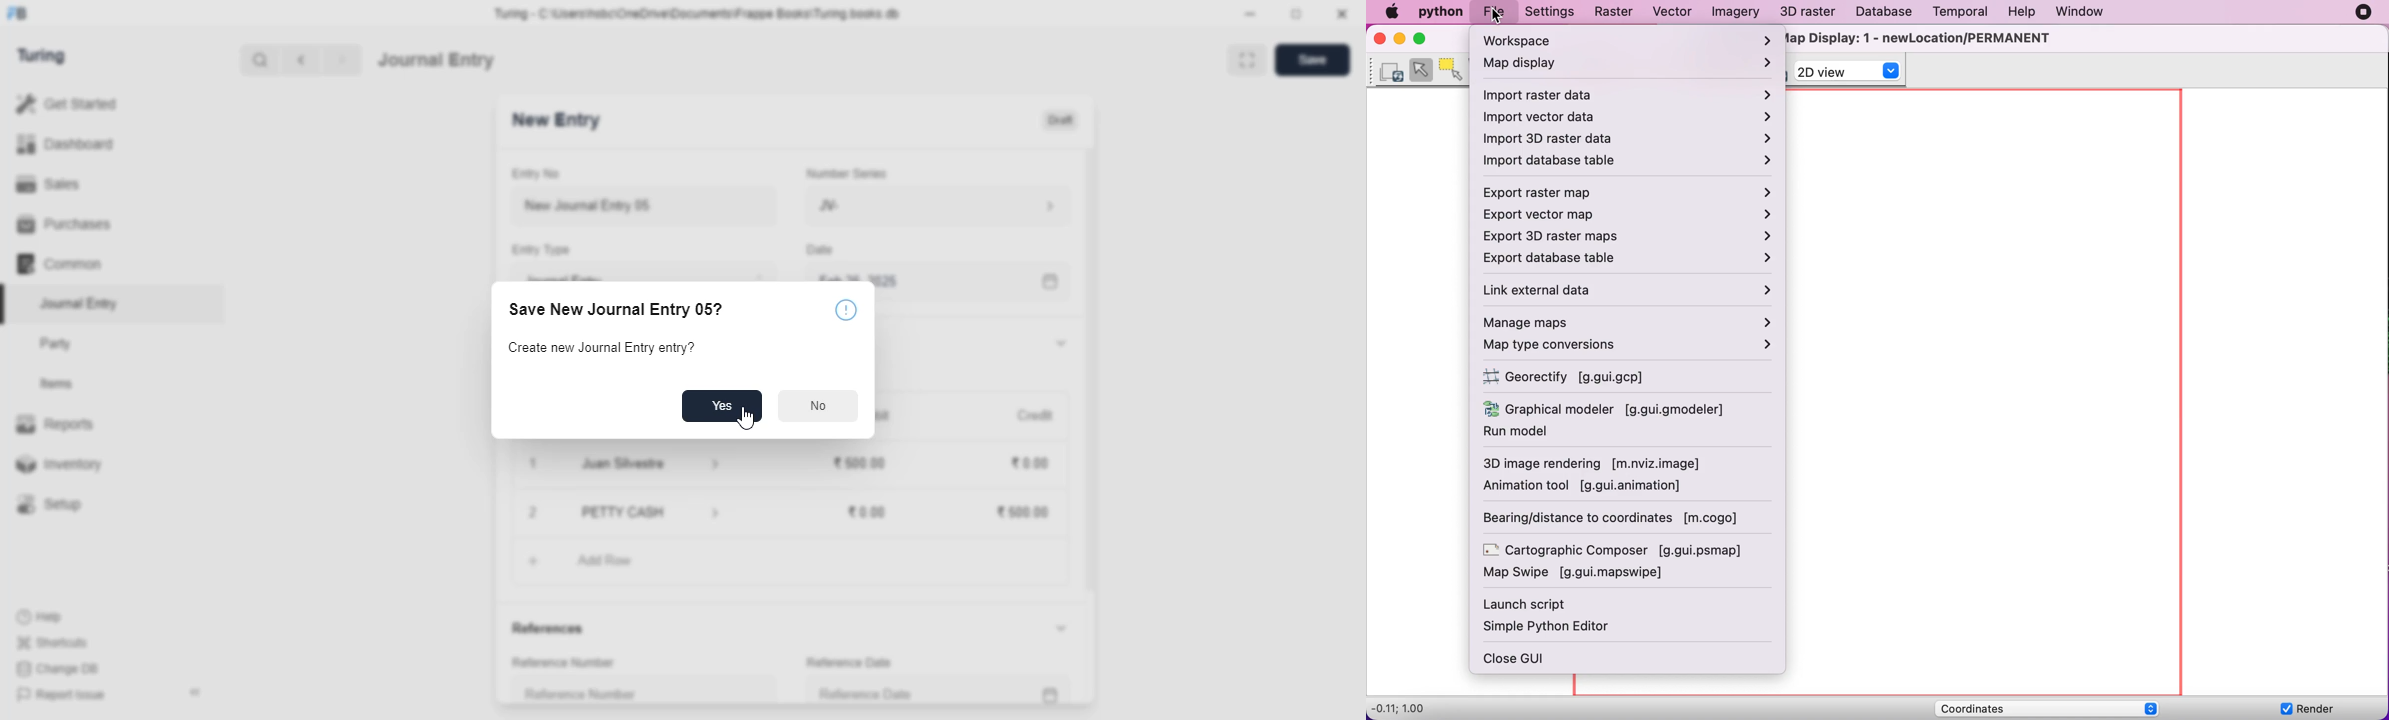 The width and height of the screenshot is (2408, 728). I want to click on ₹500.00, so click(1024, 511).